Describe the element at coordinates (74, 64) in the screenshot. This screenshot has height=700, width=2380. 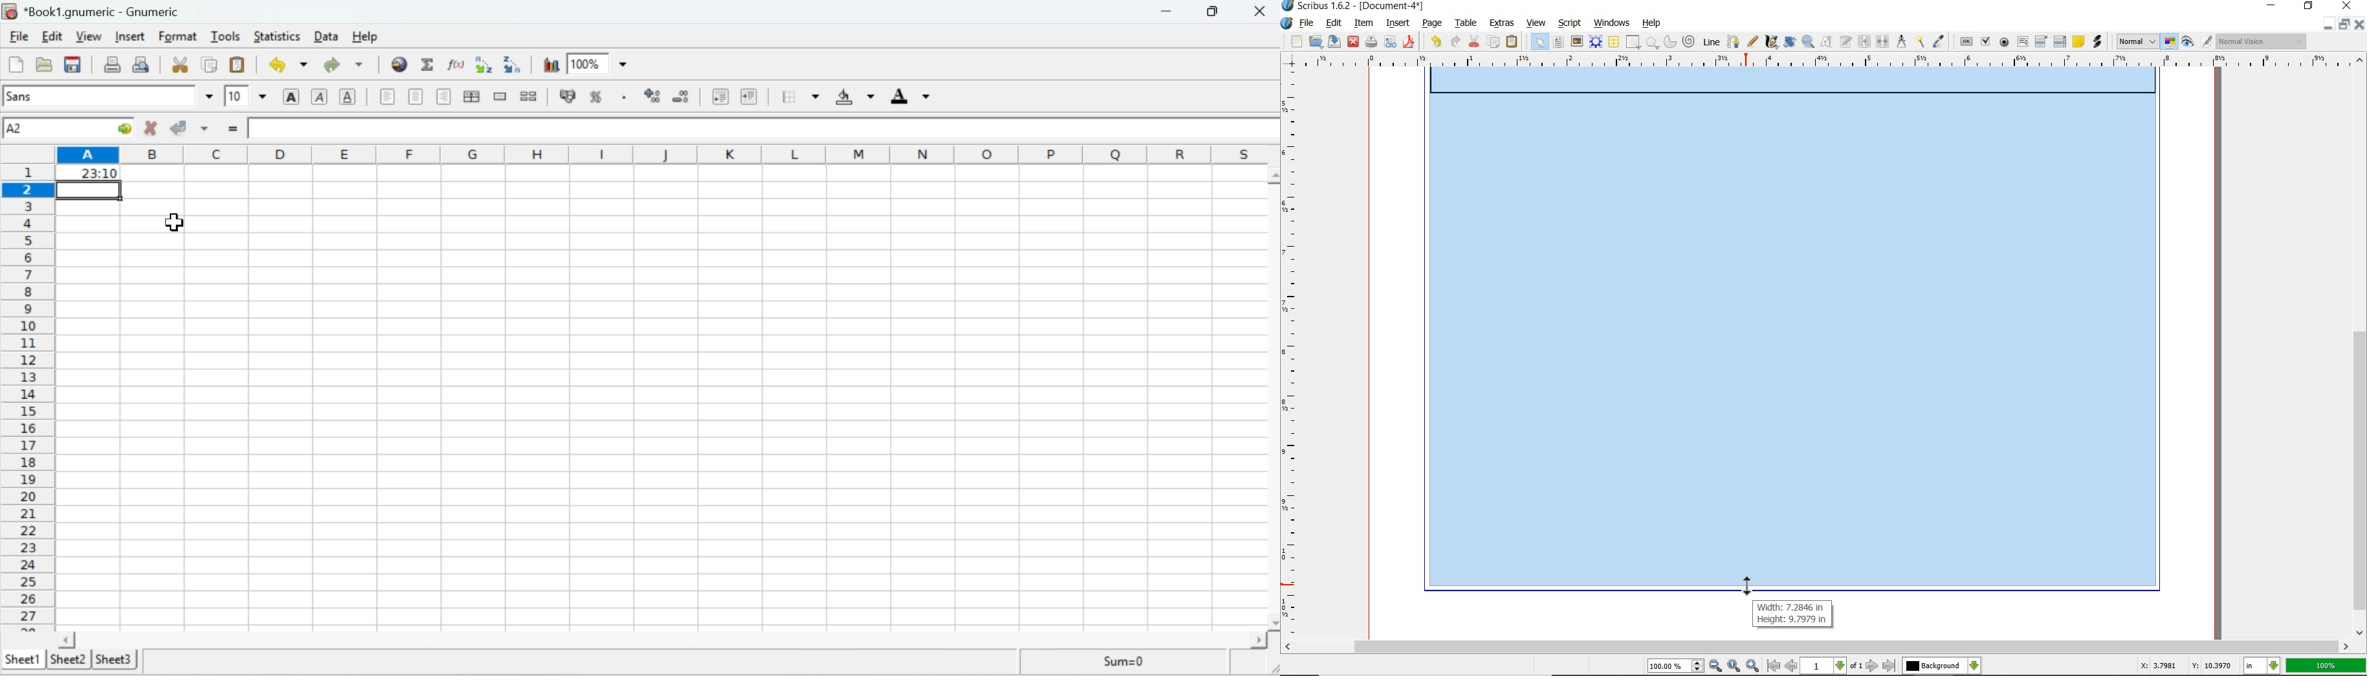
I see `Save the current workbook` at that location.